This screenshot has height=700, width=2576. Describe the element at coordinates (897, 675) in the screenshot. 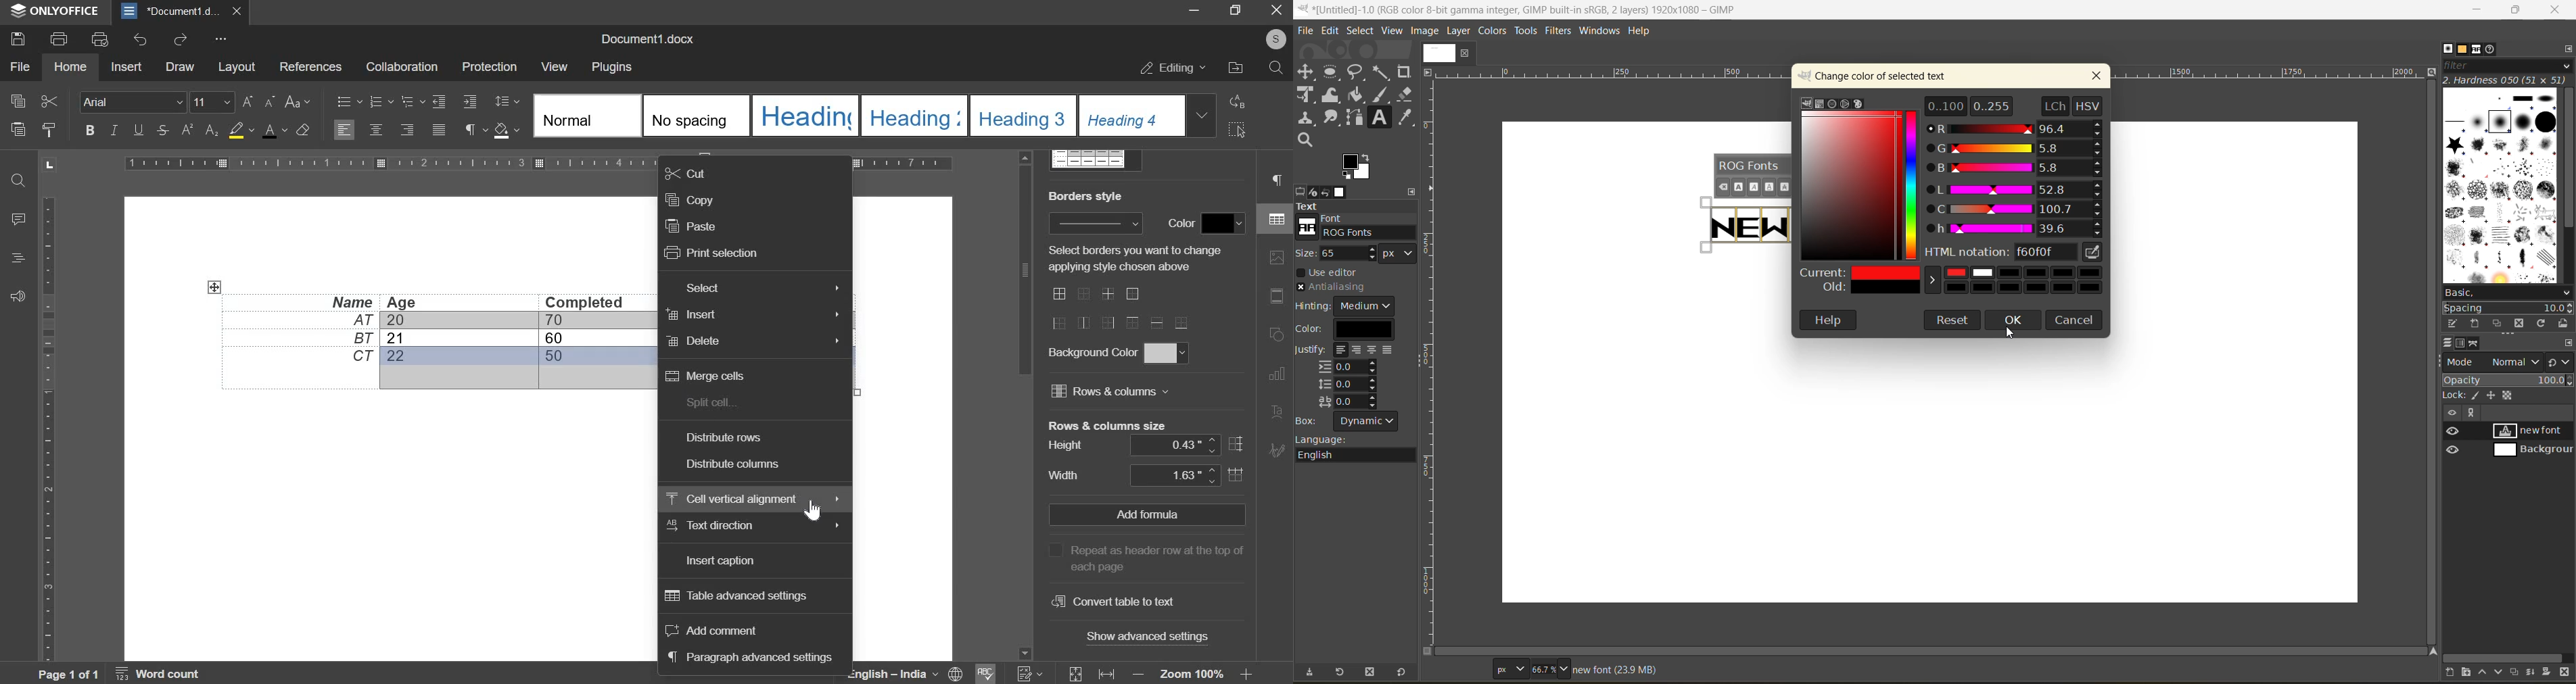

I see `language` at that location.